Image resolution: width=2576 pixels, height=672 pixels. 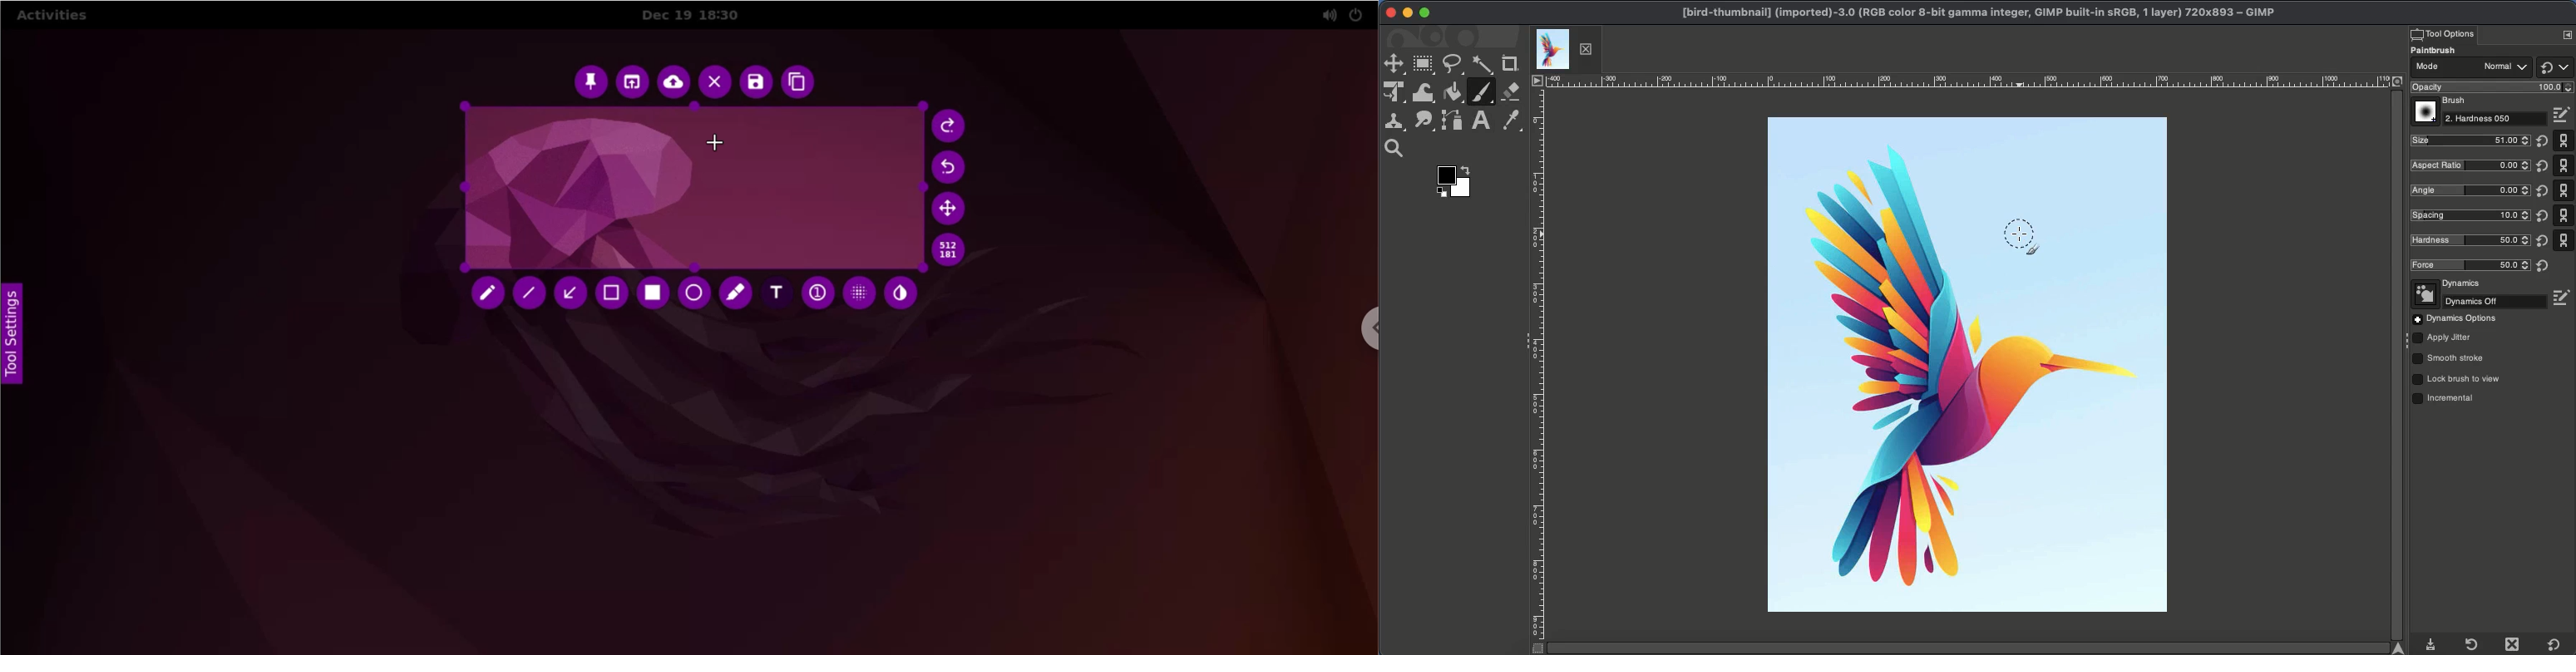 What do you see at coordinates (695, 294) in the screenshot?
I see `circle tool` at bounding box center [695, 294].